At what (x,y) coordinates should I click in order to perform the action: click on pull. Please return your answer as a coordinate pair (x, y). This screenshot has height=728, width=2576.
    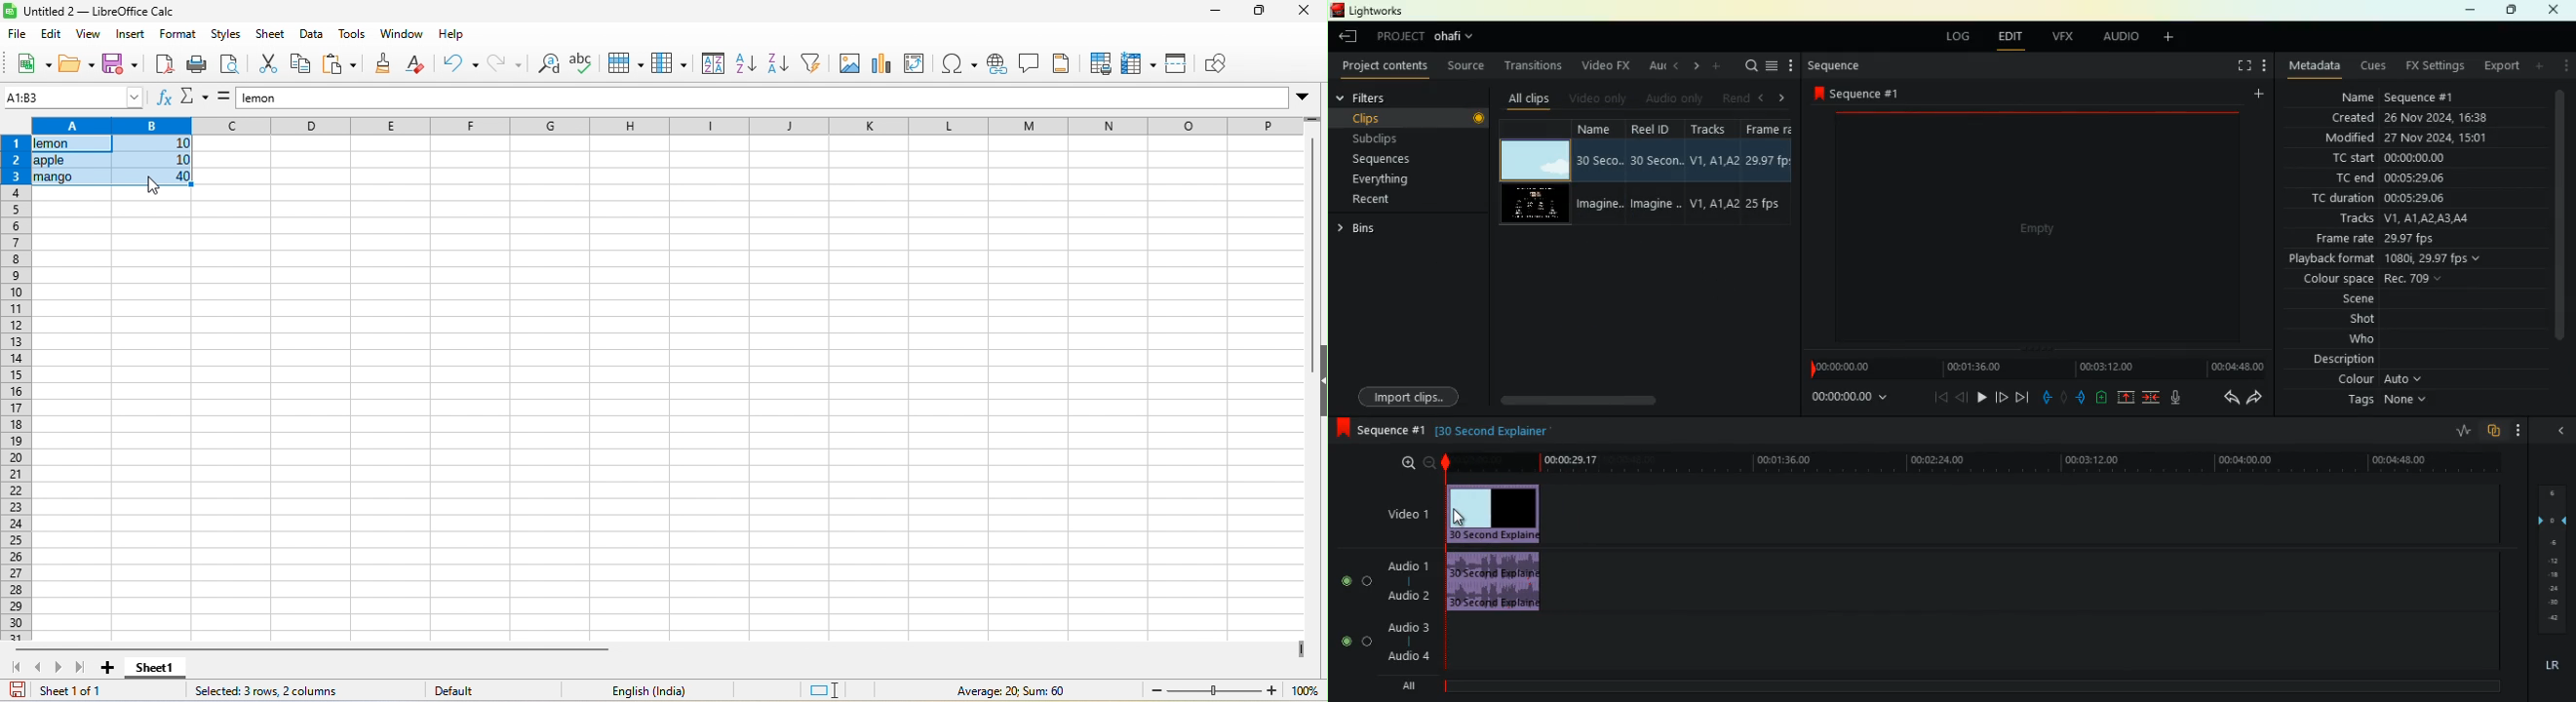
    Looking at the image, I should click on (2044, 395).